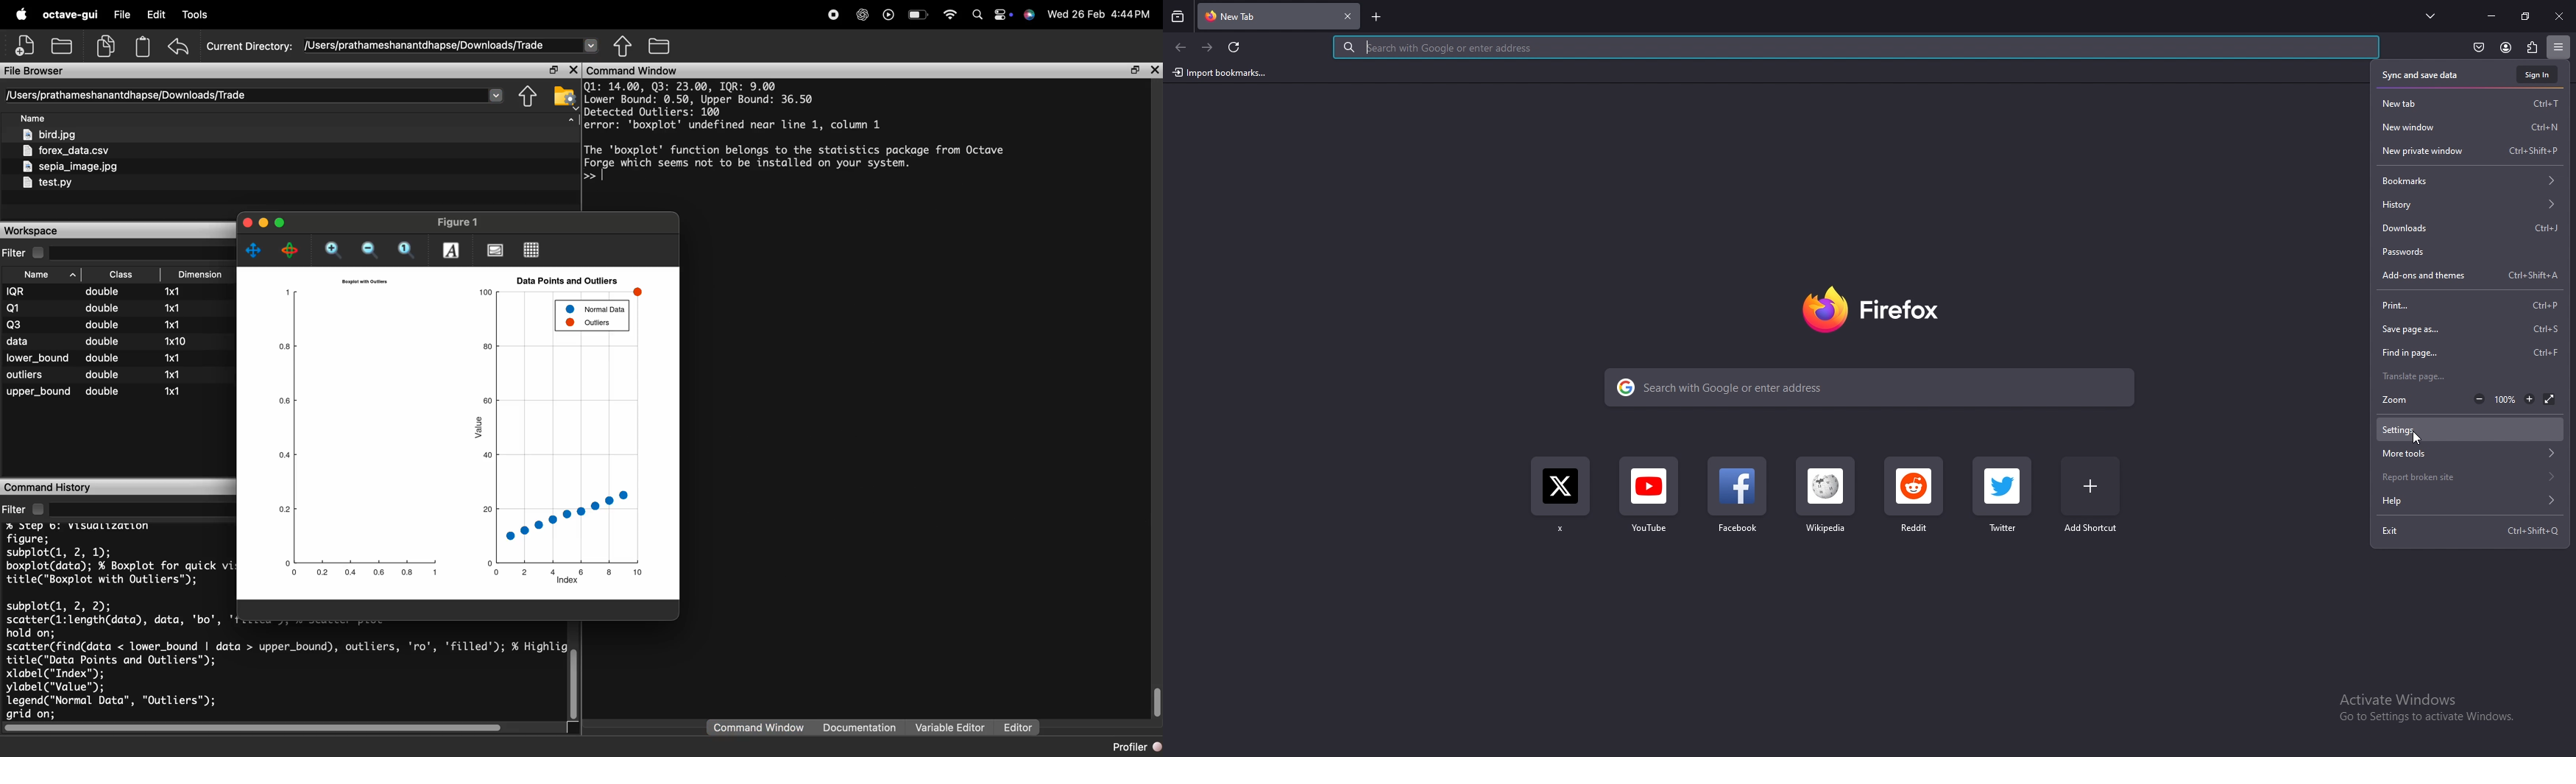 This screenshot has width=2576, height=784. Describe the element at coordinates (200, 275) in the screenshot. I see `Dimension` at that location.